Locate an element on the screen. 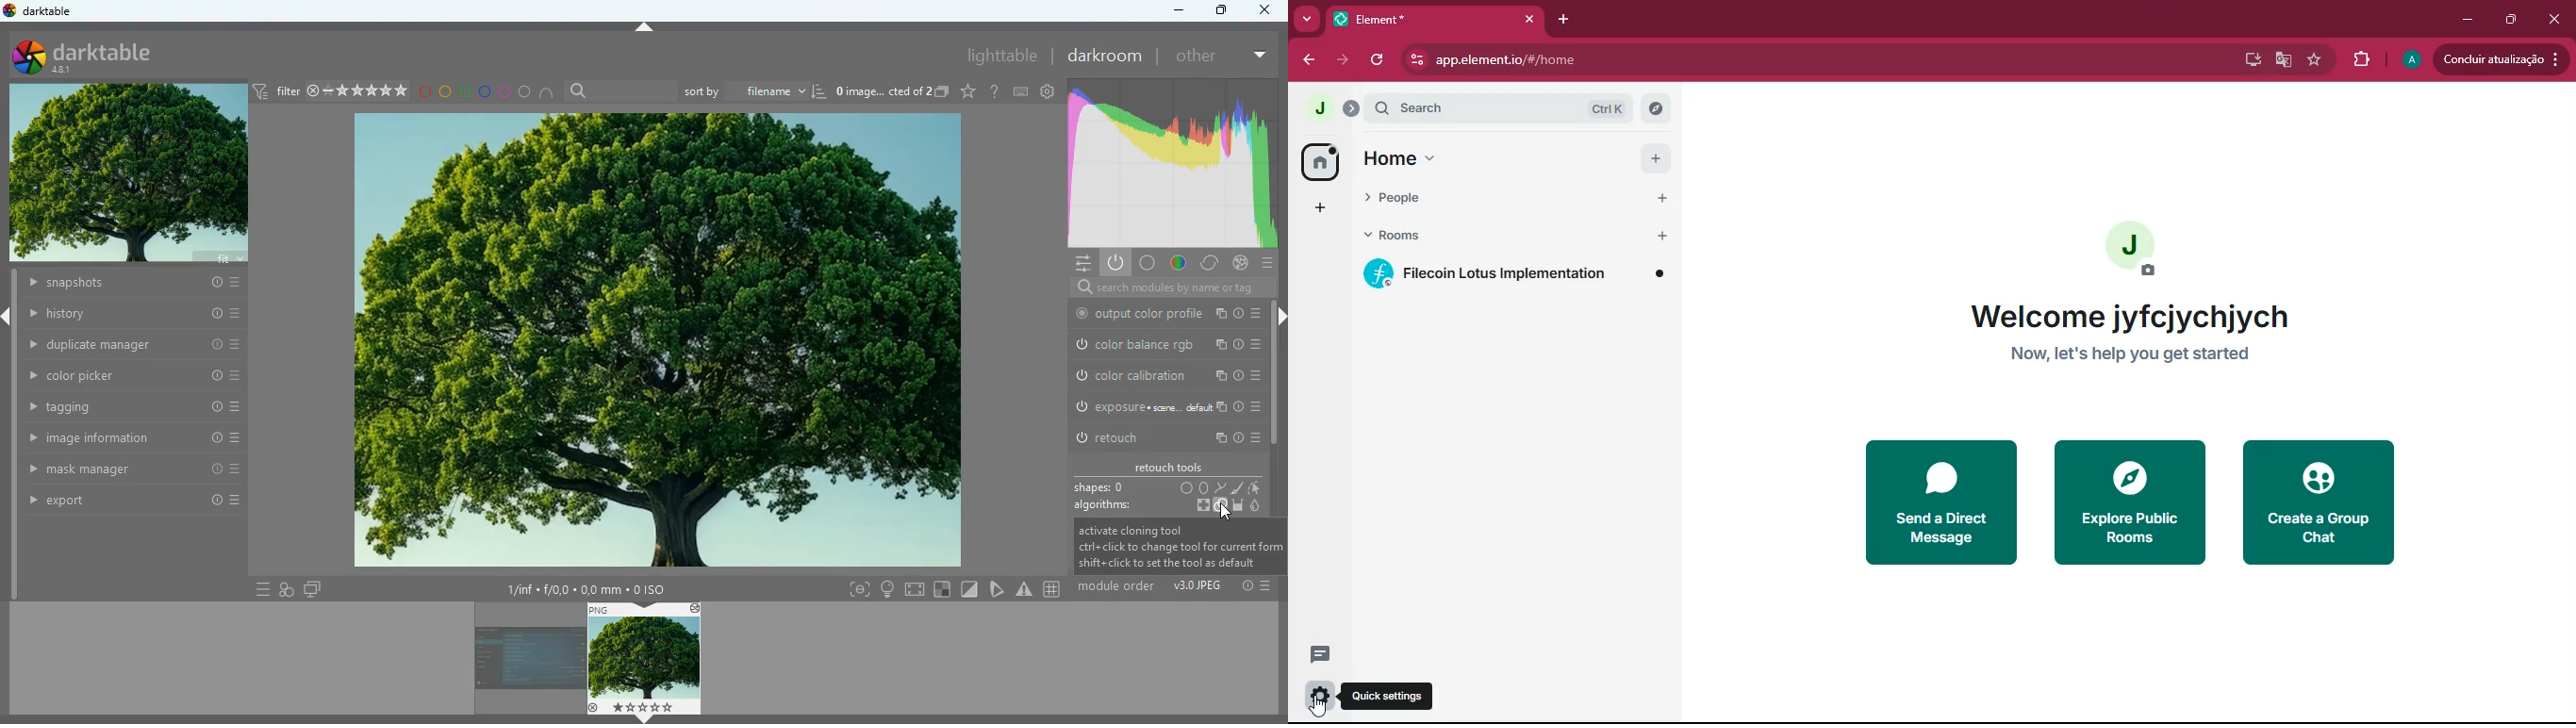 The width and height of the screenshot is (2576, 728). circle is located at coordinates (523, 90).